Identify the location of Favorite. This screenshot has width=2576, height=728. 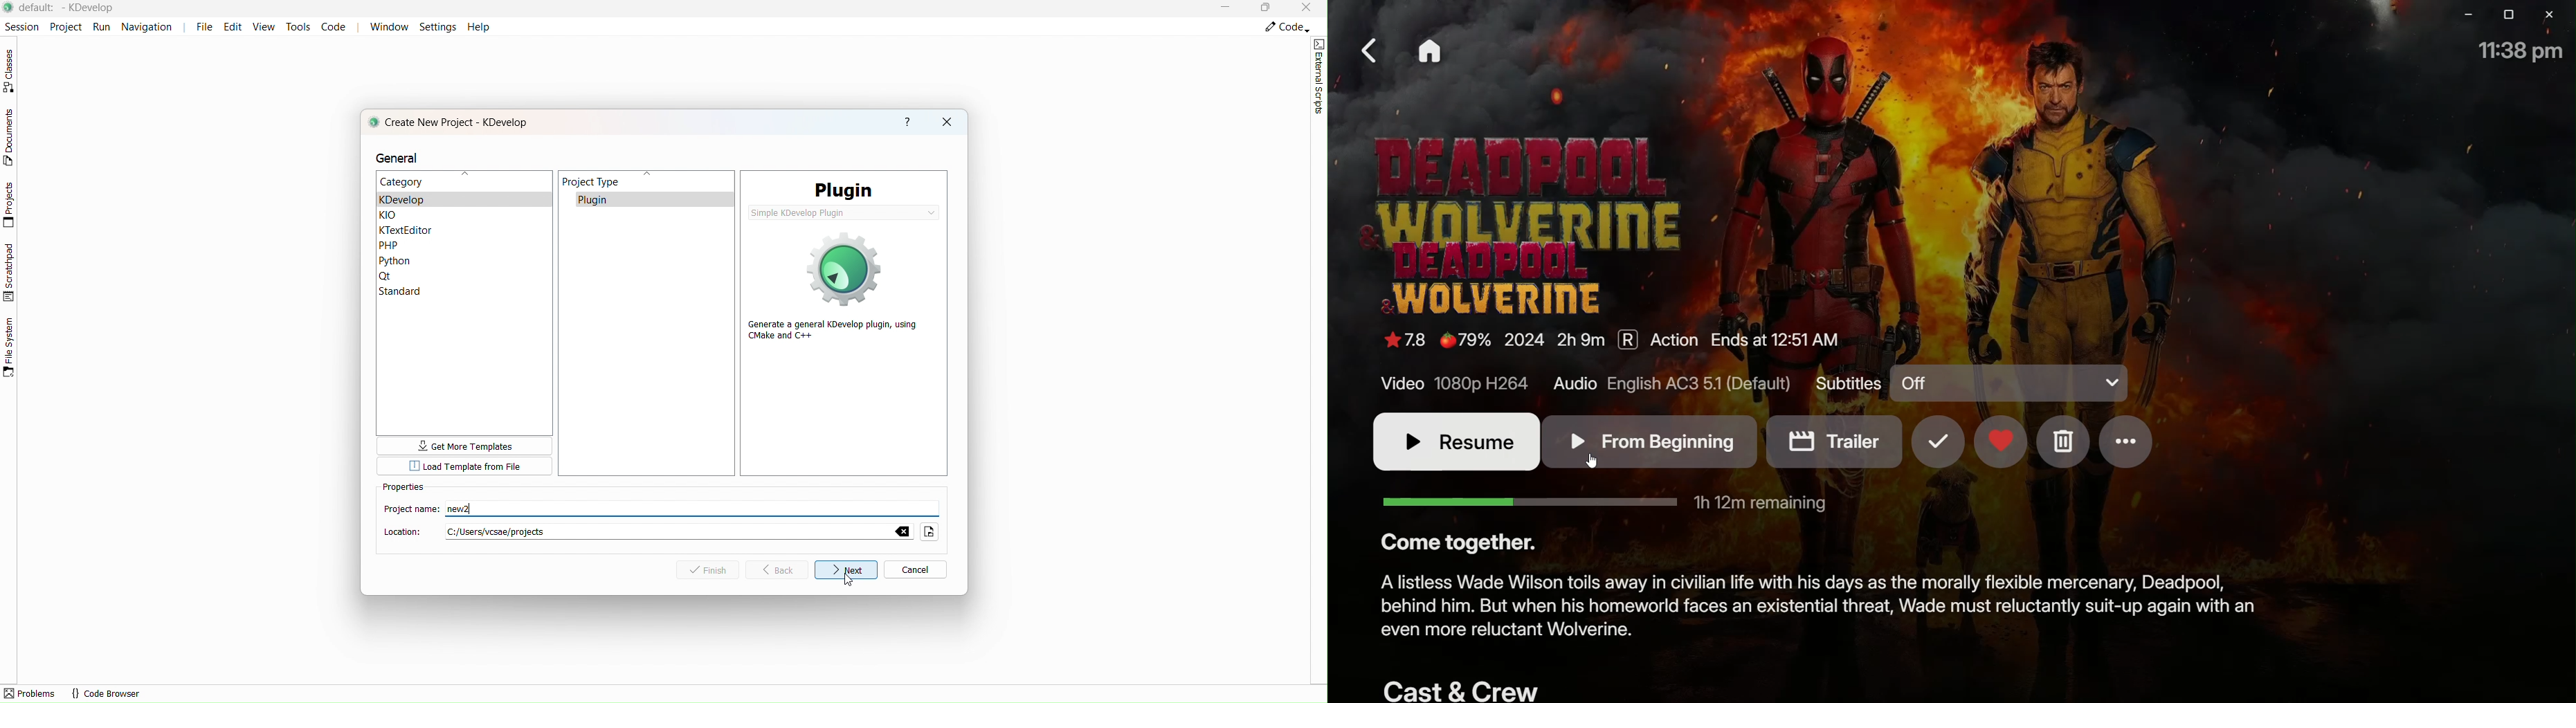
(2001, 442).